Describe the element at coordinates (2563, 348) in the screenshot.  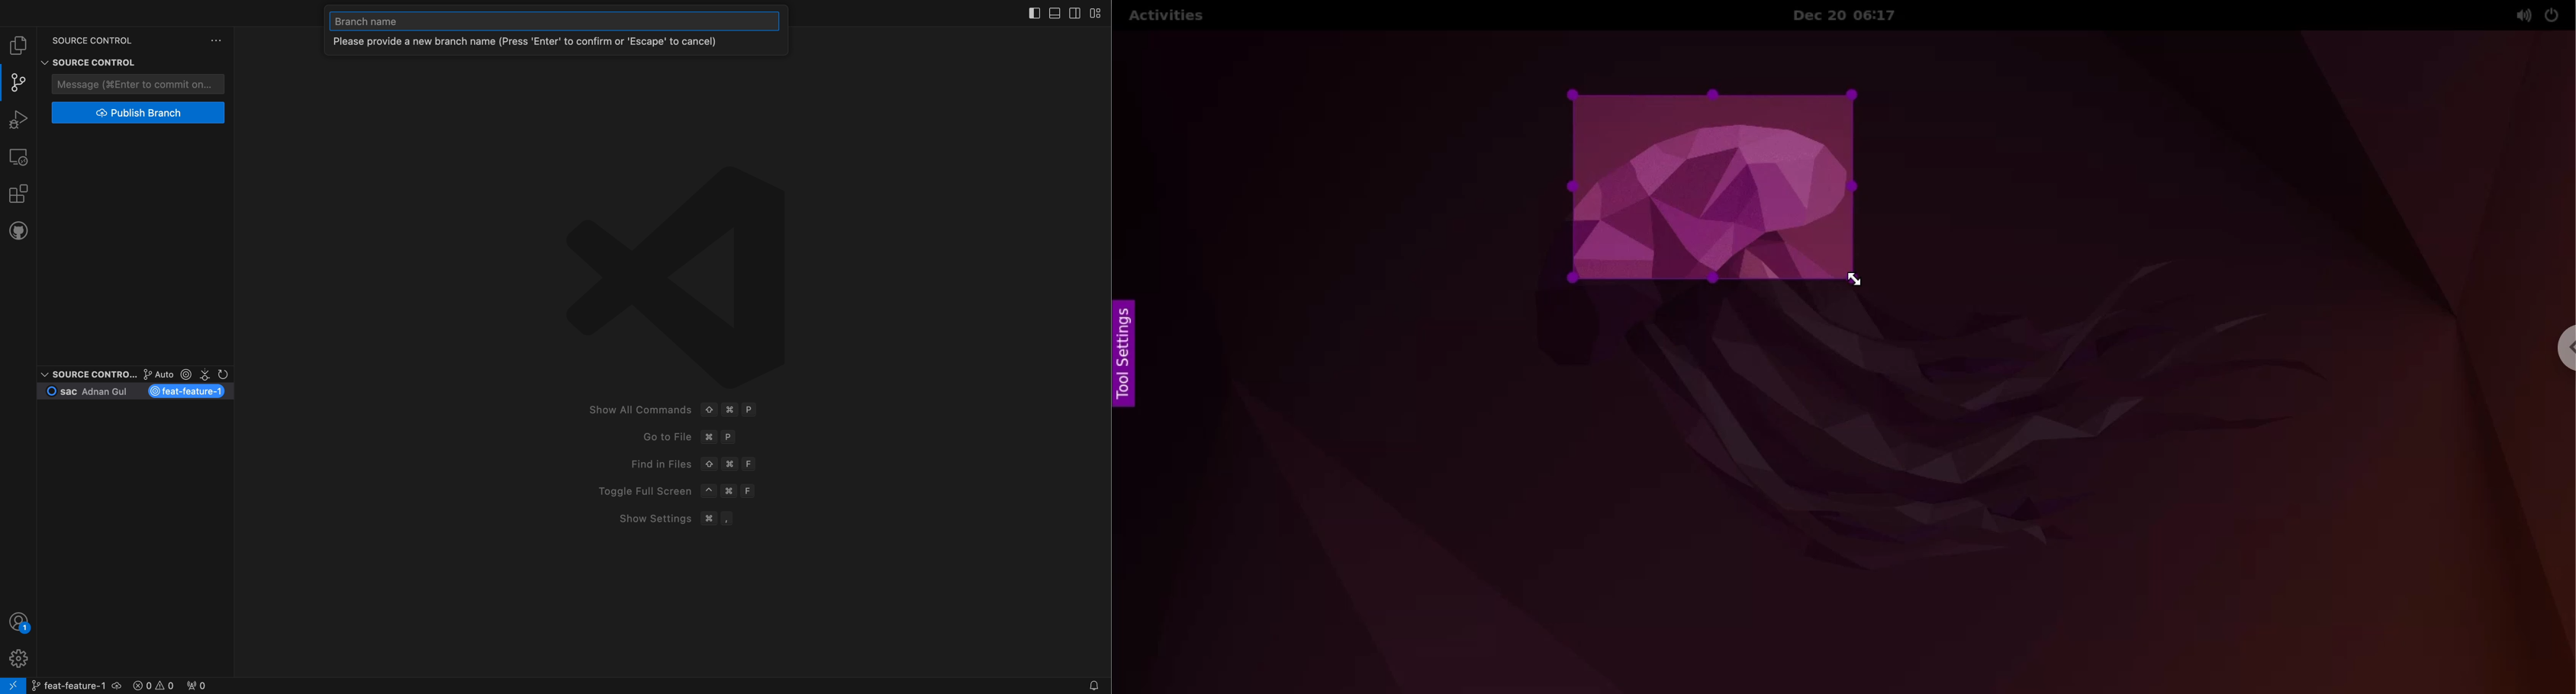
I see `chrome options` at that location.